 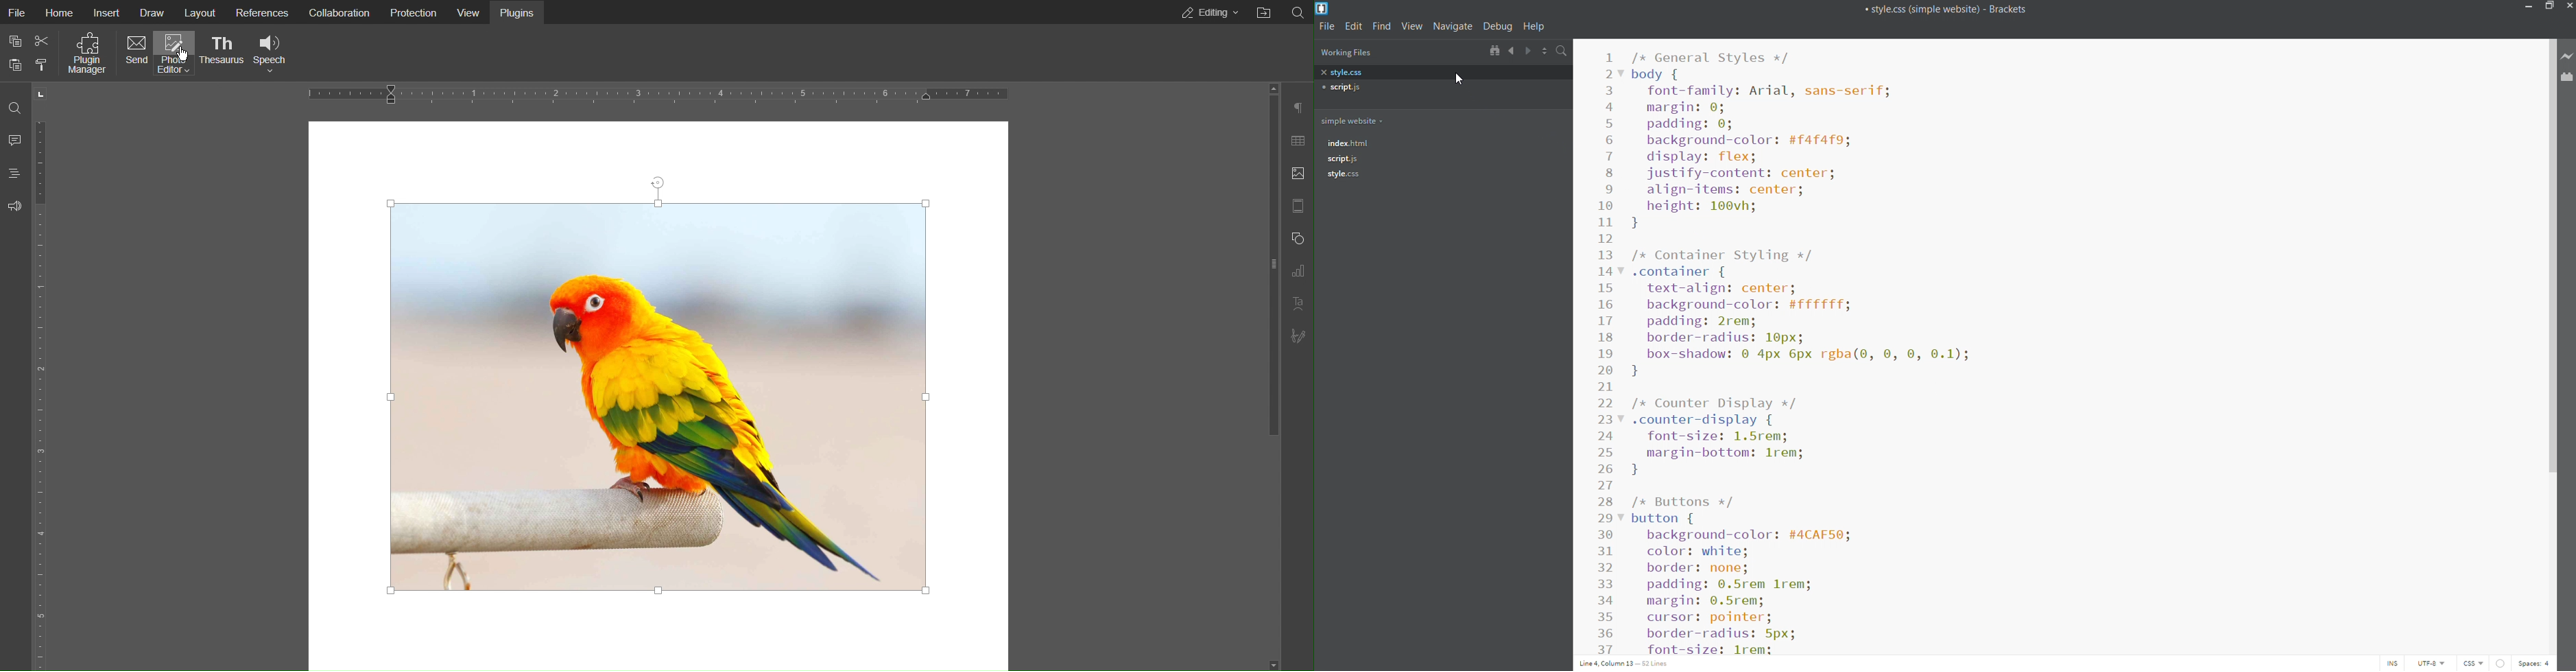 What do you see at coordinates (1628, 662) in the screenshot?
I see `line 4 column 13- 52 lines` at bounding box center [1628, 662].